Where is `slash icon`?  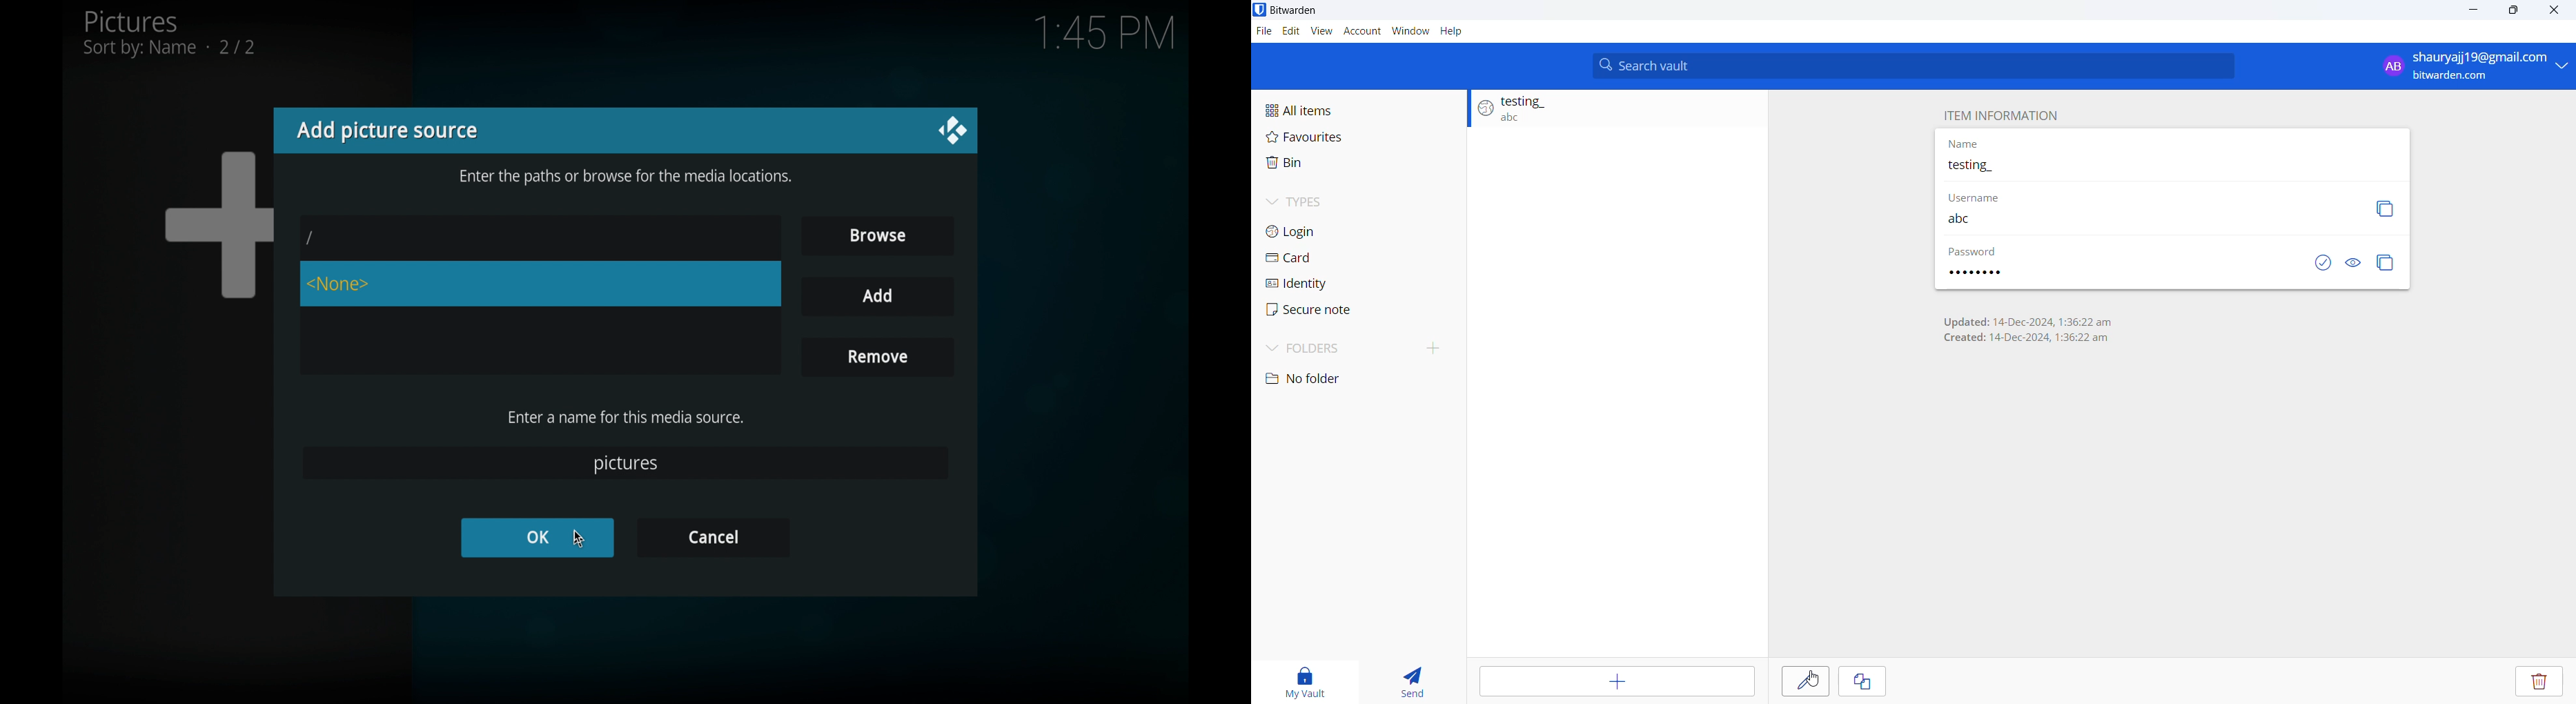
slash icon is located at coordinates (312, 239).